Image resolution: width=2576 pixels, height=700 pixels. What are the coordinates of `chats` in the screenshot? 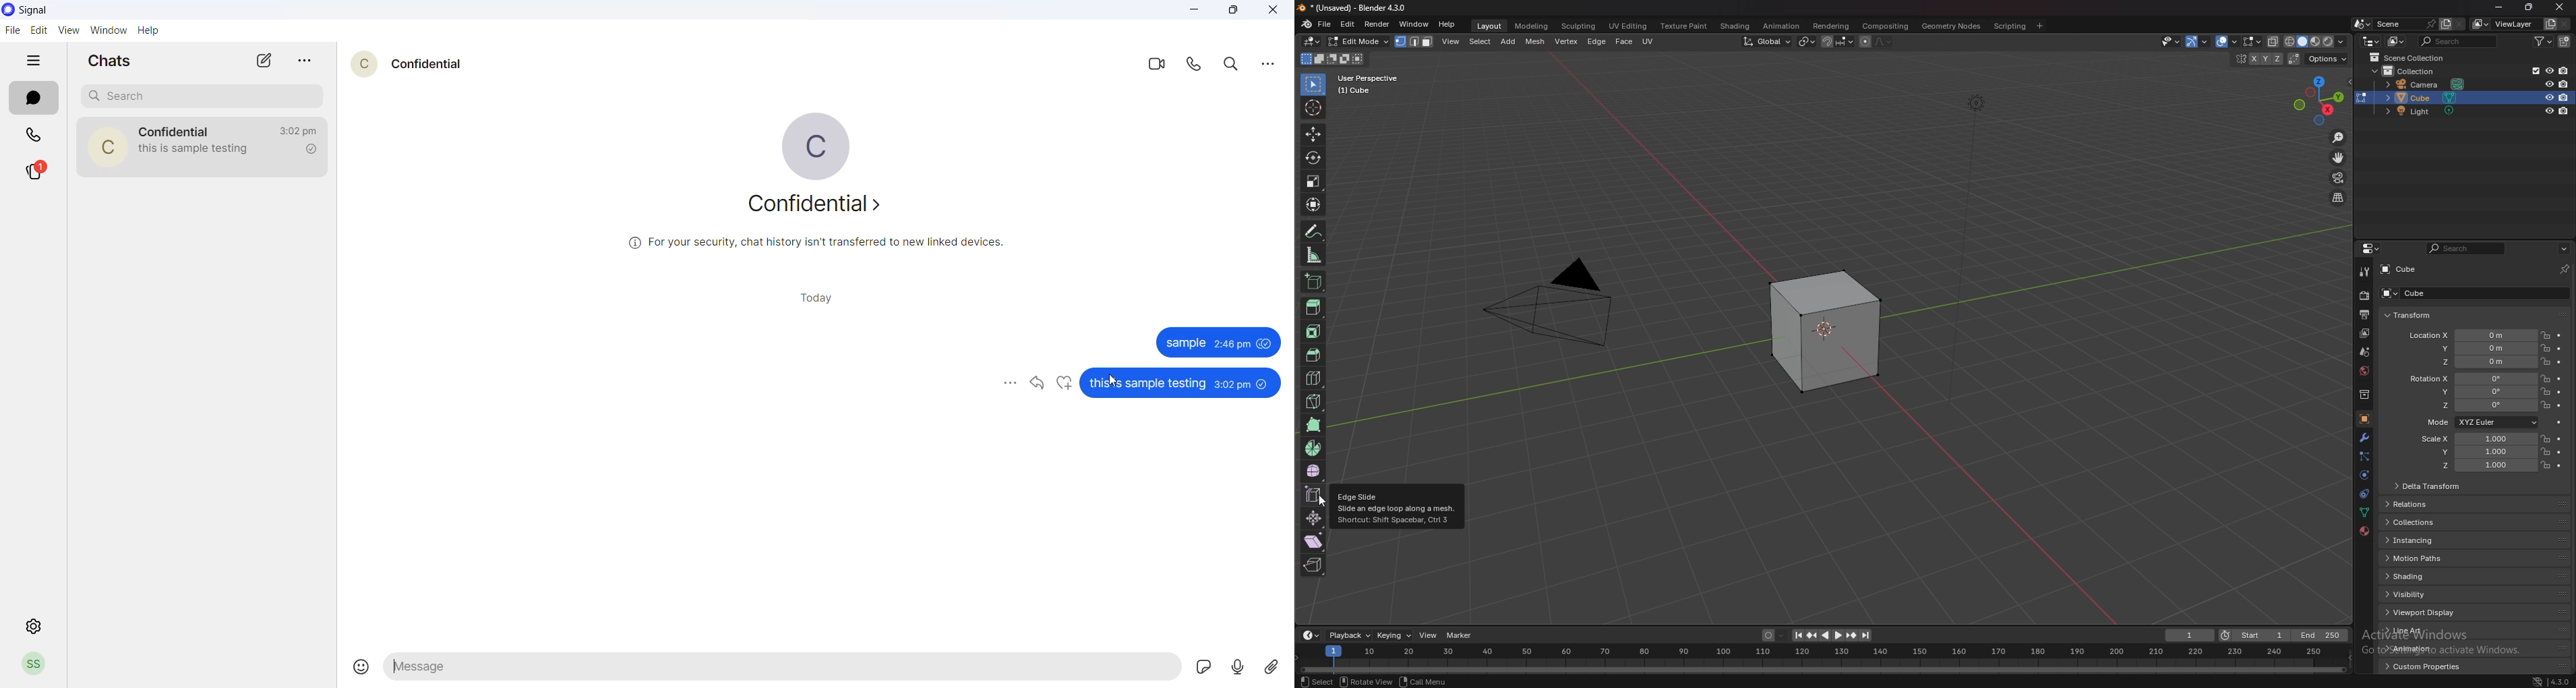 It's located at (32, 98).